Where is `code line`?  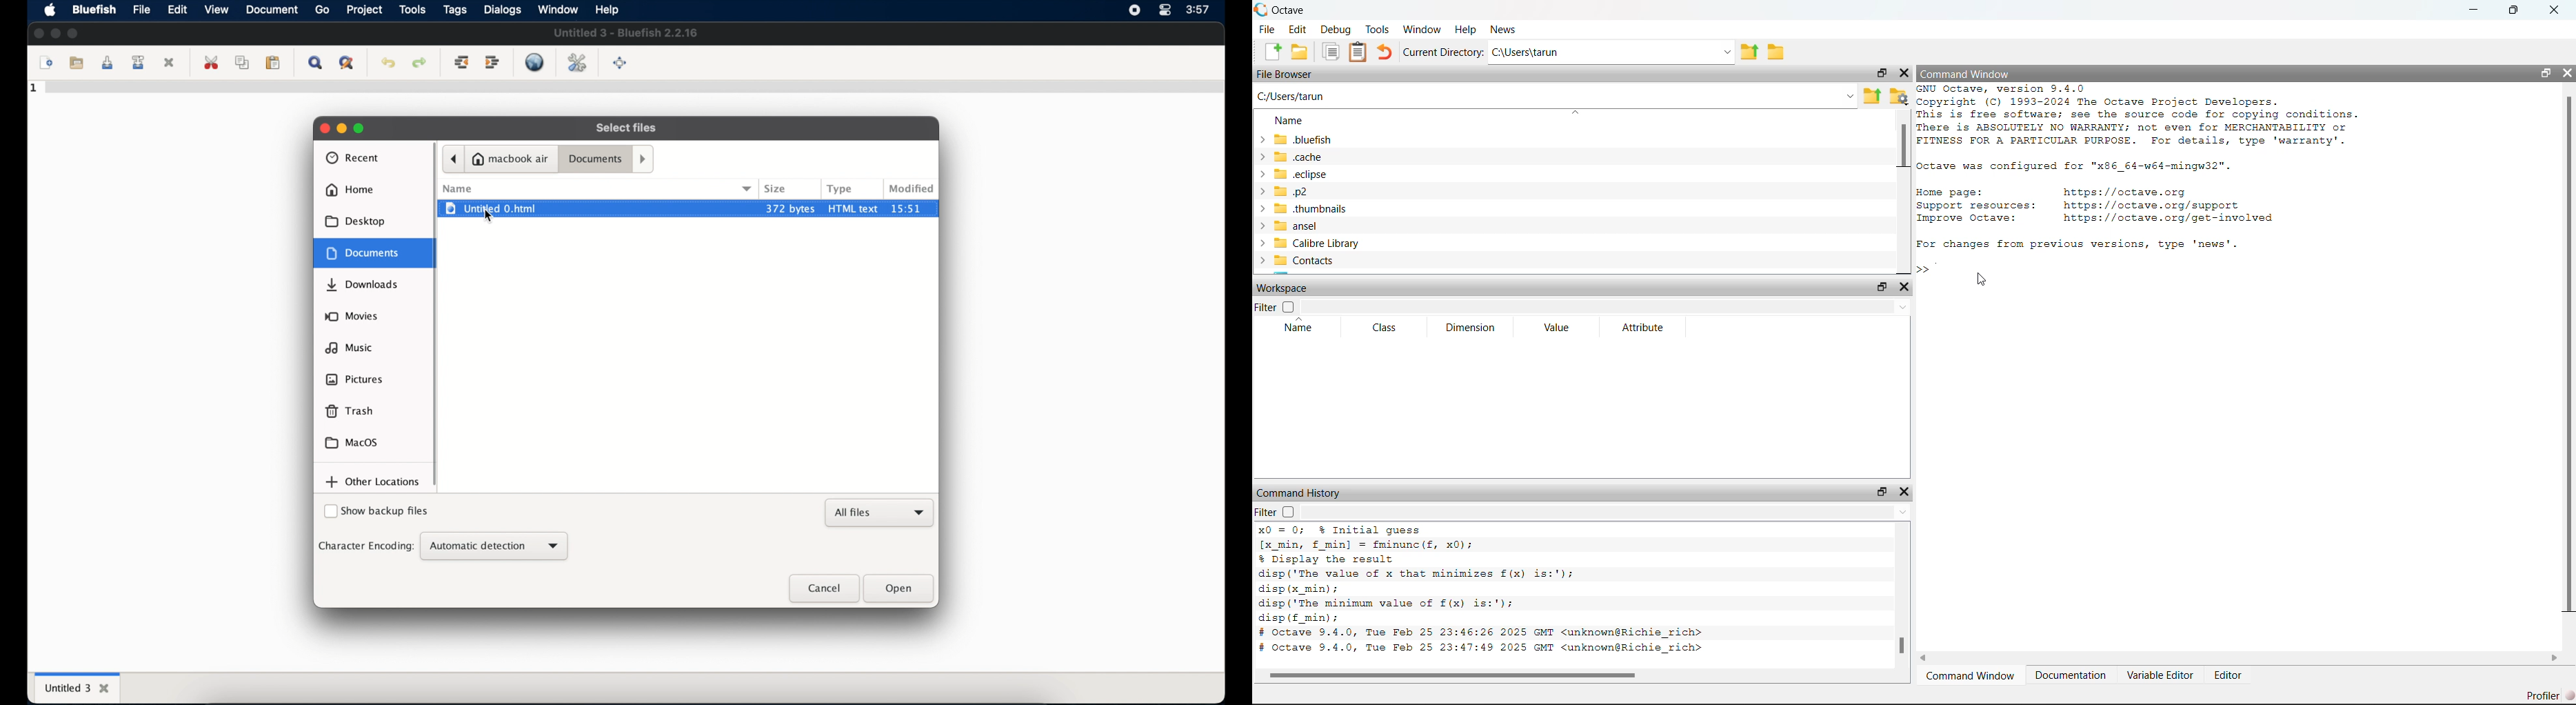
code line is located at coordinates (633, 89).